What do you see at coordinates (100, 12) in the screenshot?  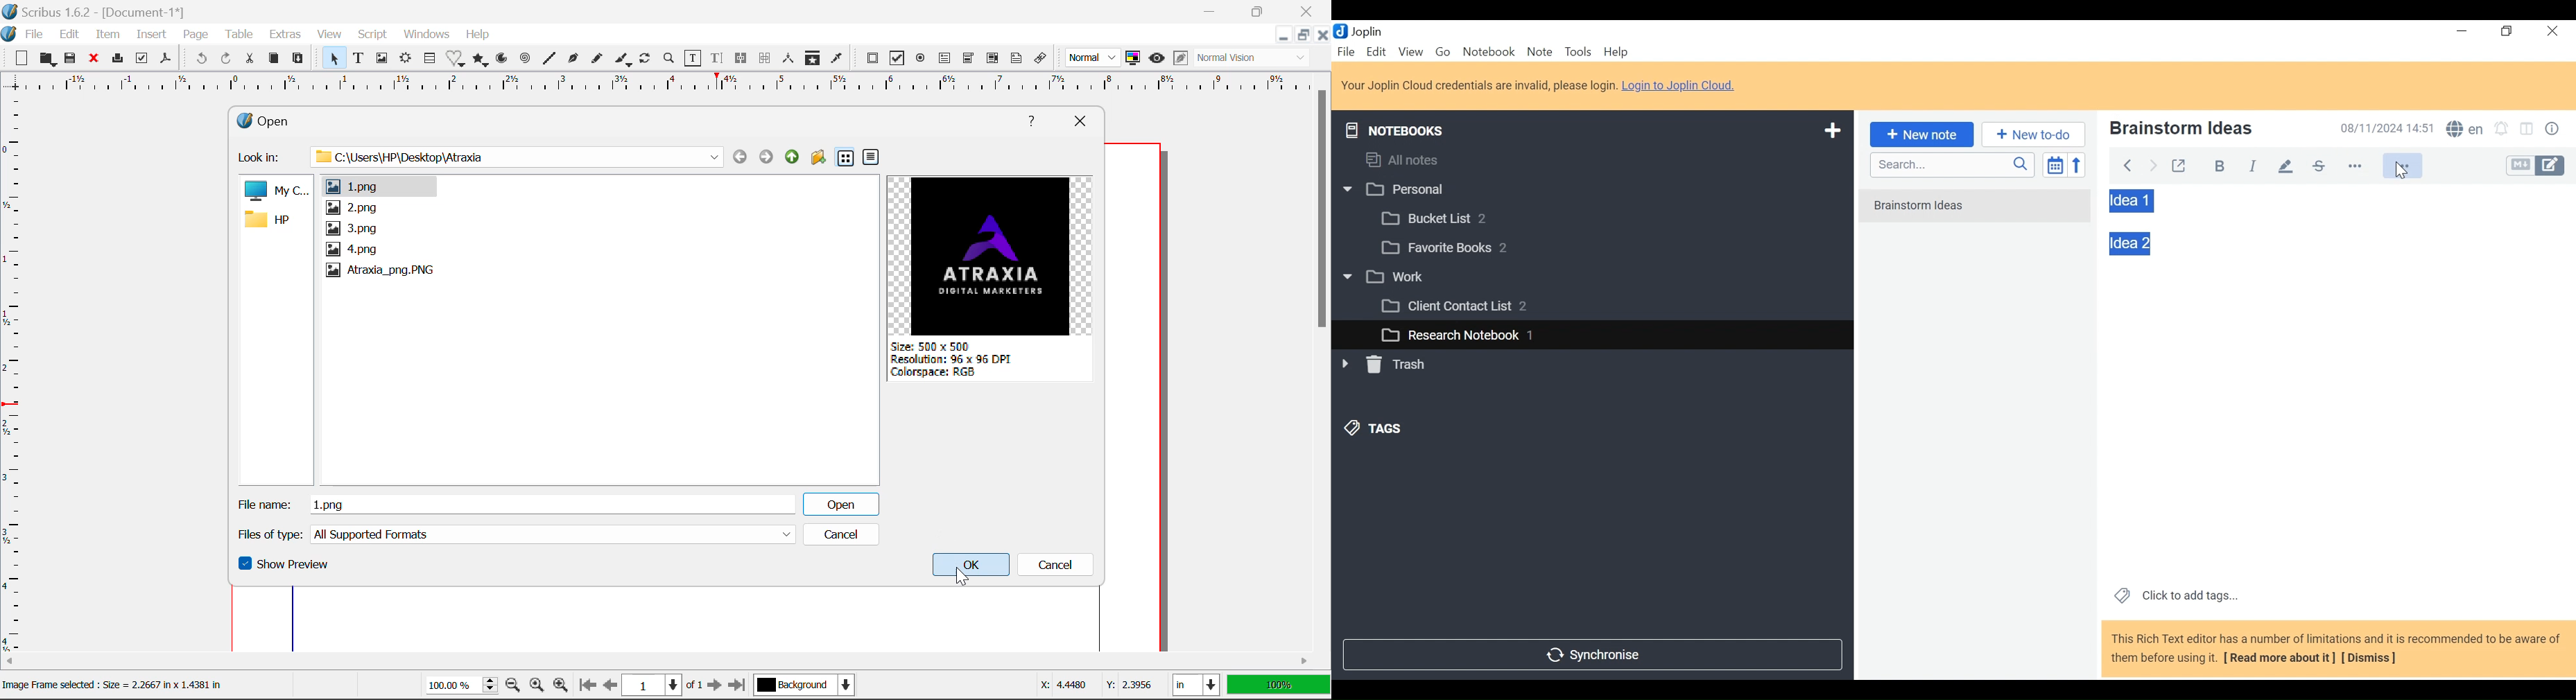 I see `Scribus 1.6.2 - [Document-1*]` at bounding box center [100, 12].